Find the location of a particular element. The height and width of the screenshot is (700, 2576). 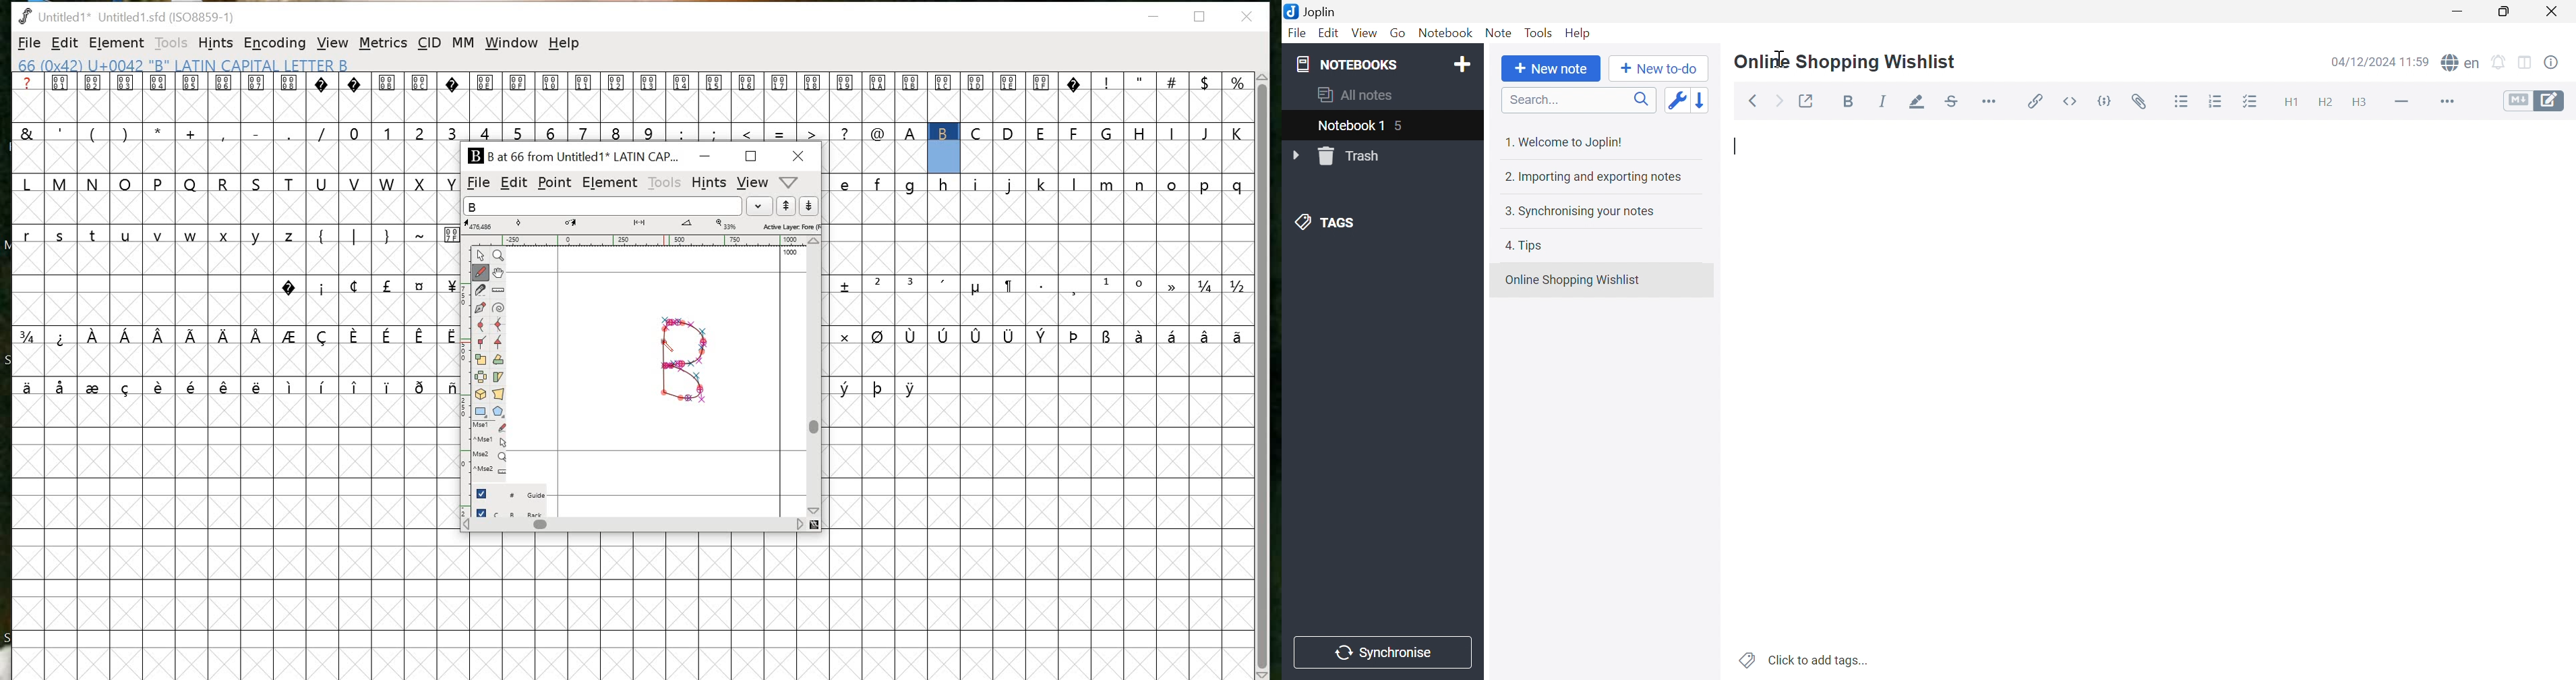

Trash is located at coordinates (1354, 157).